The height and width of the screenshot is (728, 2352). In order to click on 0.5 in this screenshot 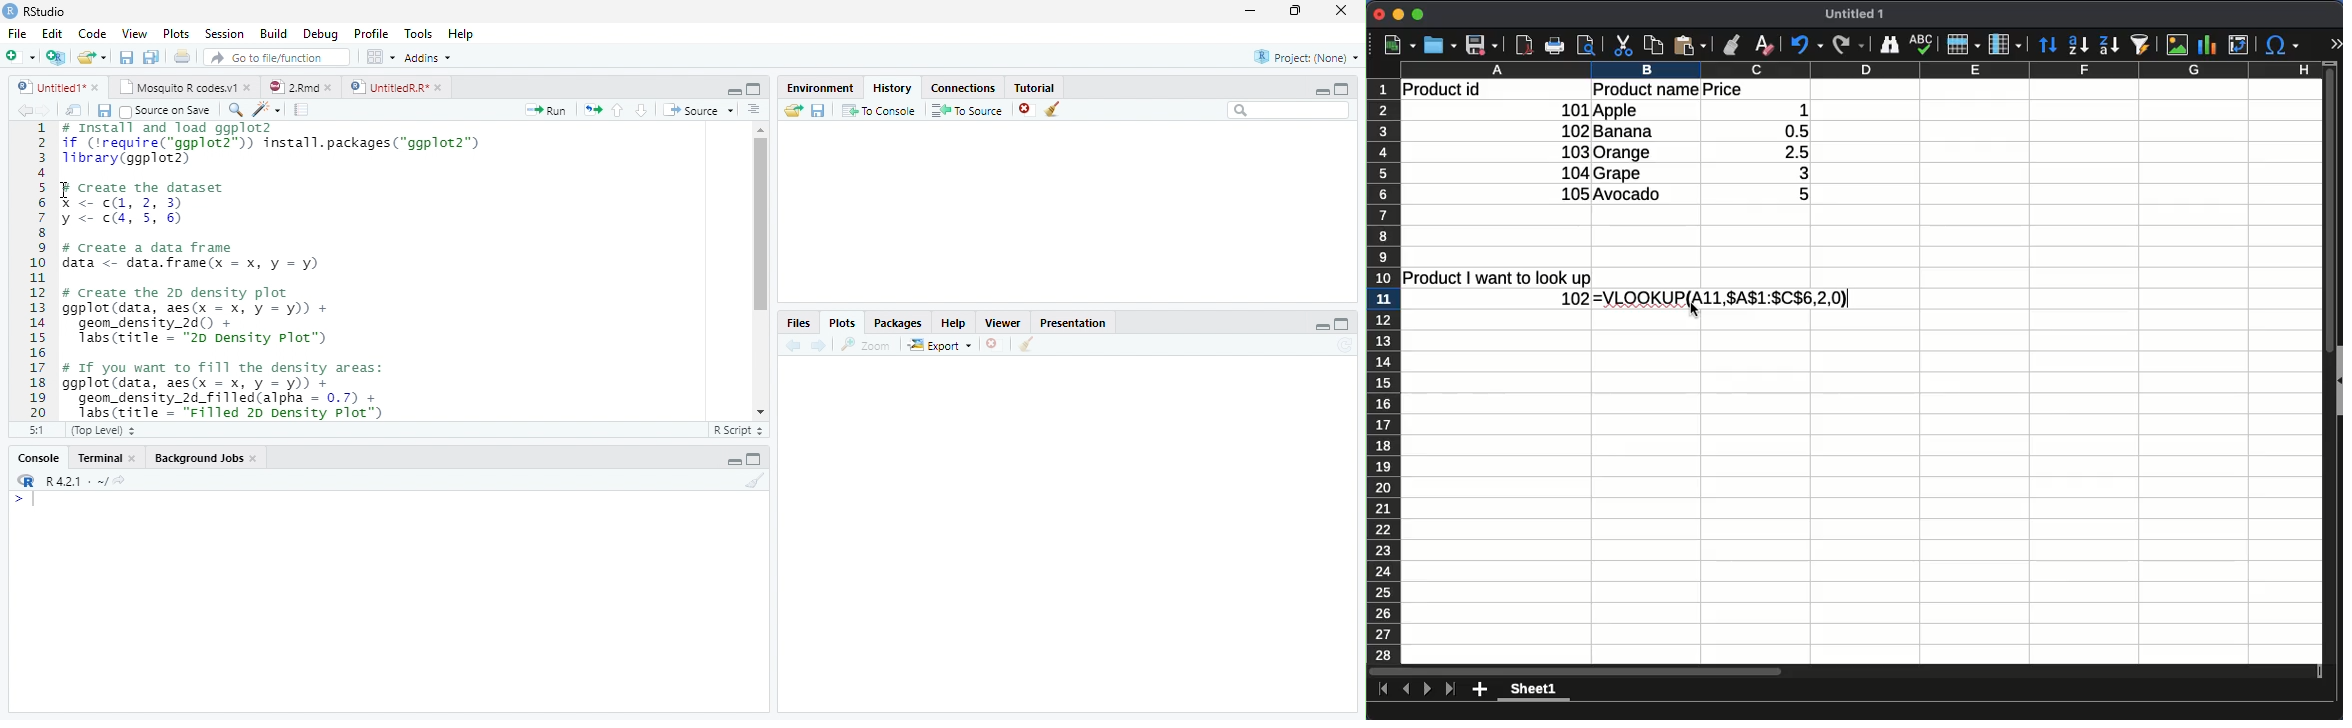, I will do `click(1791, 131)`.